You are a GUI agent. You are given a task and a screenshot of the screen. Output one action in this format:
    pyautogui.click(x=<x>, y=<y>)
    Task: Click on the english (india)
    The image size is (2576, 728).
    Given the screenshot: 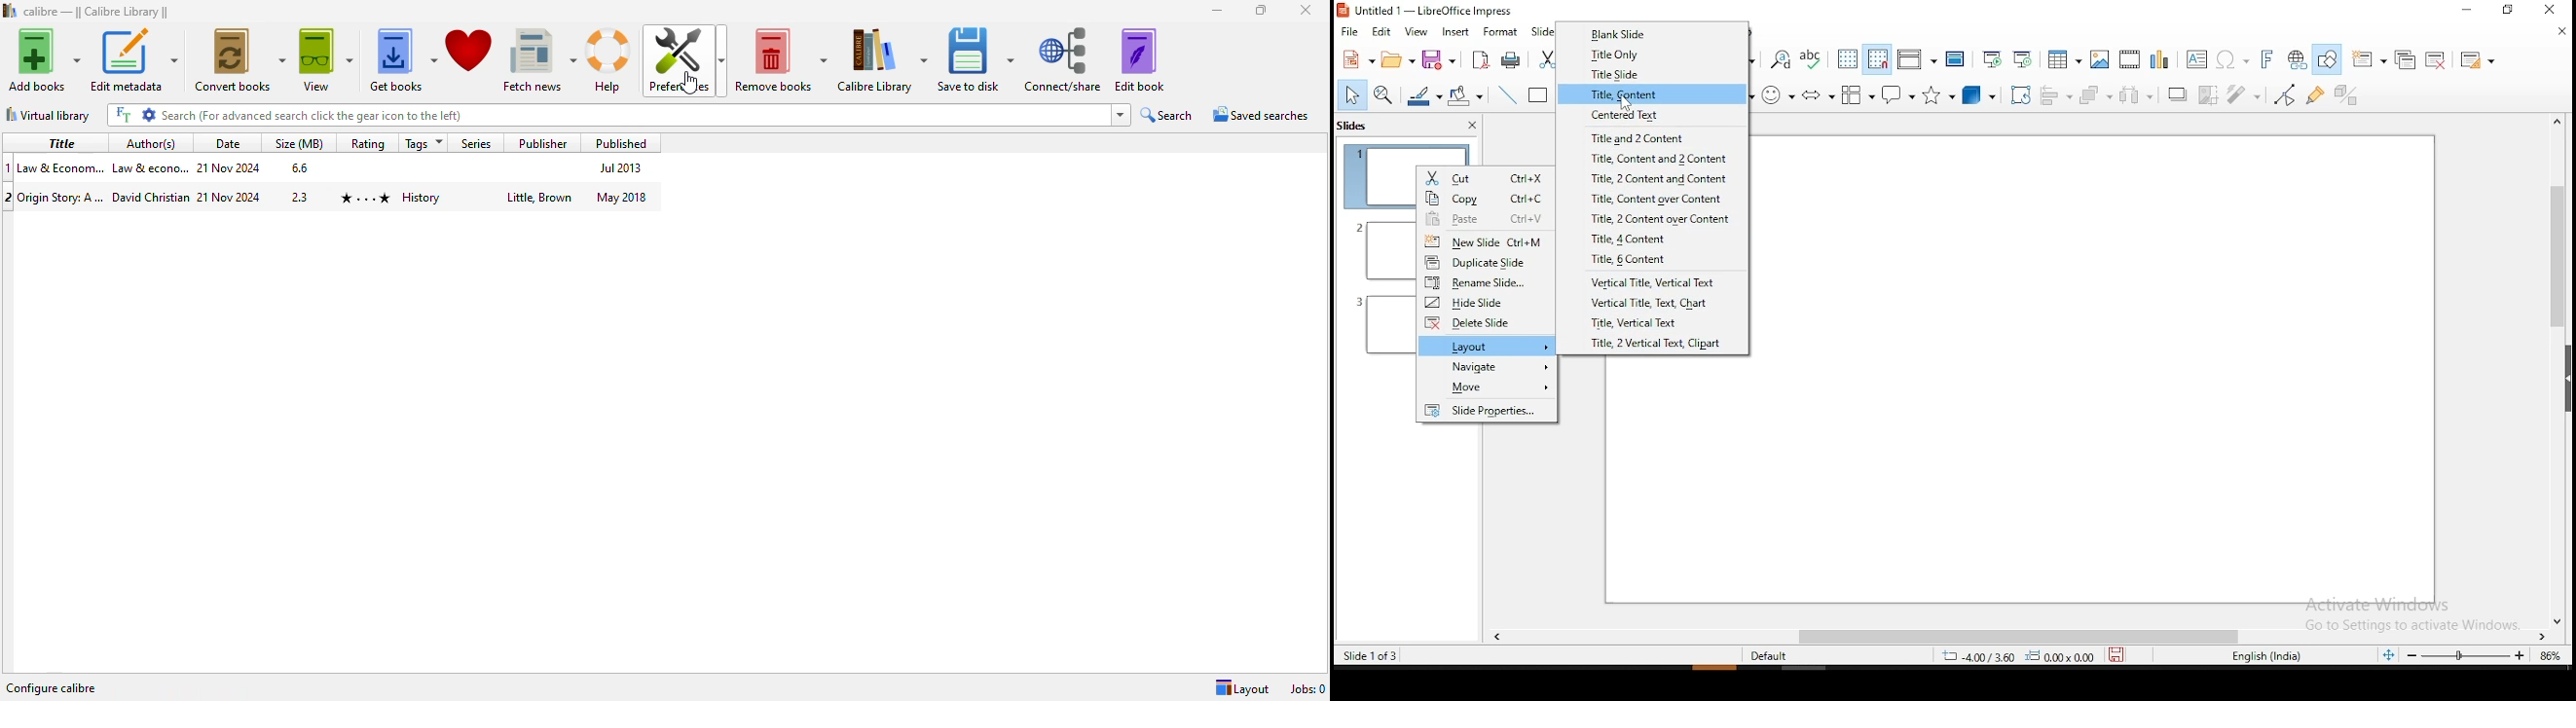 What is the action you would take?
    pyautogui.click(x=2263, y=656)
    